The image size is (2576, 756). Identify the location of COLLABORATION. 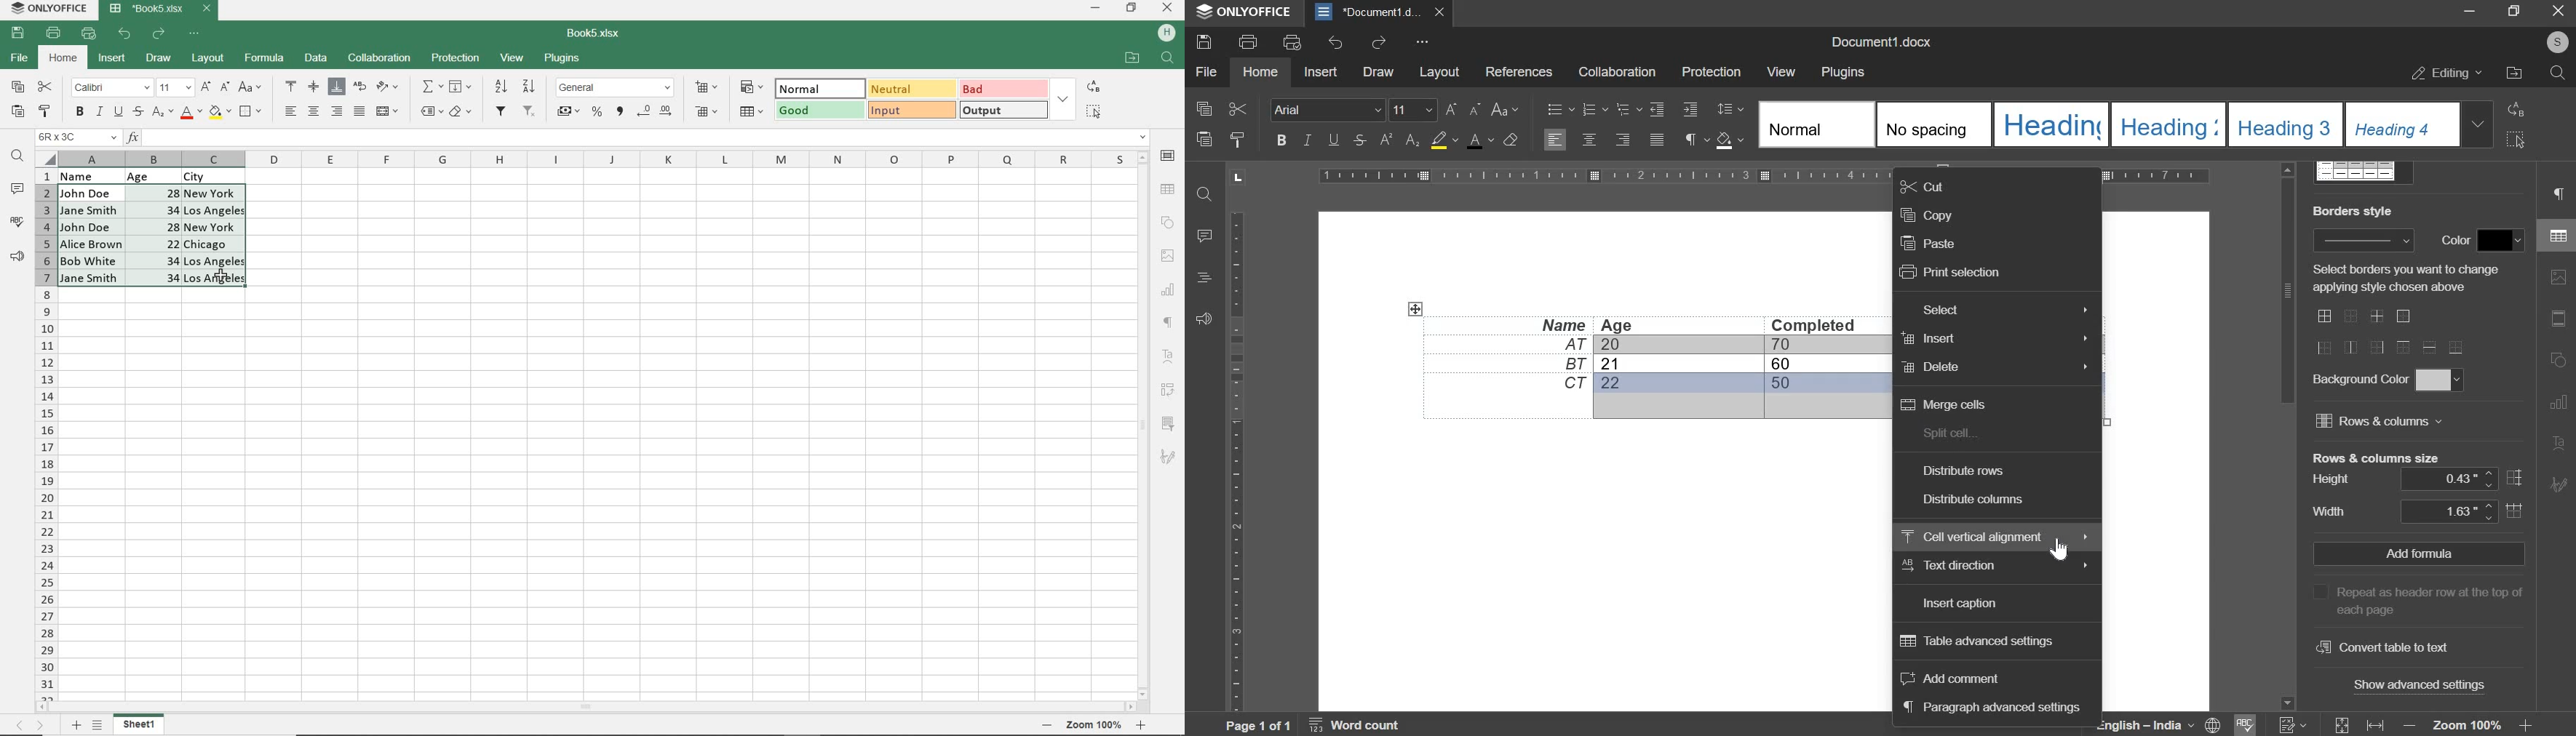
(378, 59).